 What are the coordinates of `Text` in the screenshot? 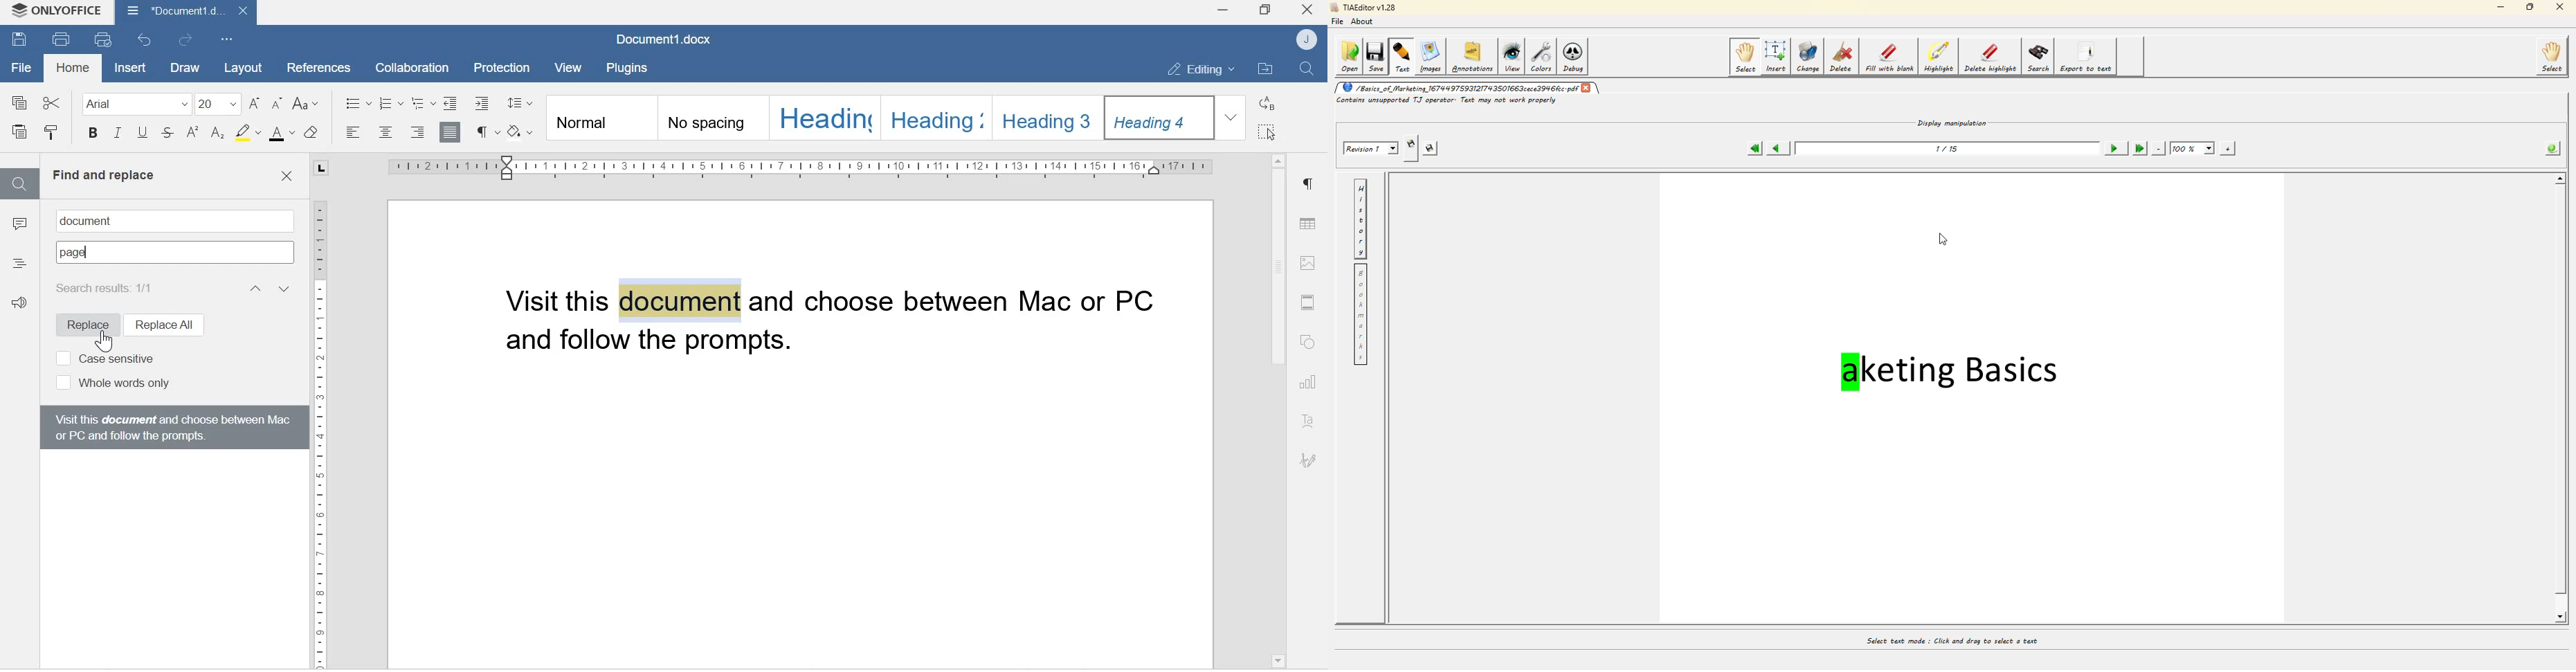 It's located at (1309, 422).